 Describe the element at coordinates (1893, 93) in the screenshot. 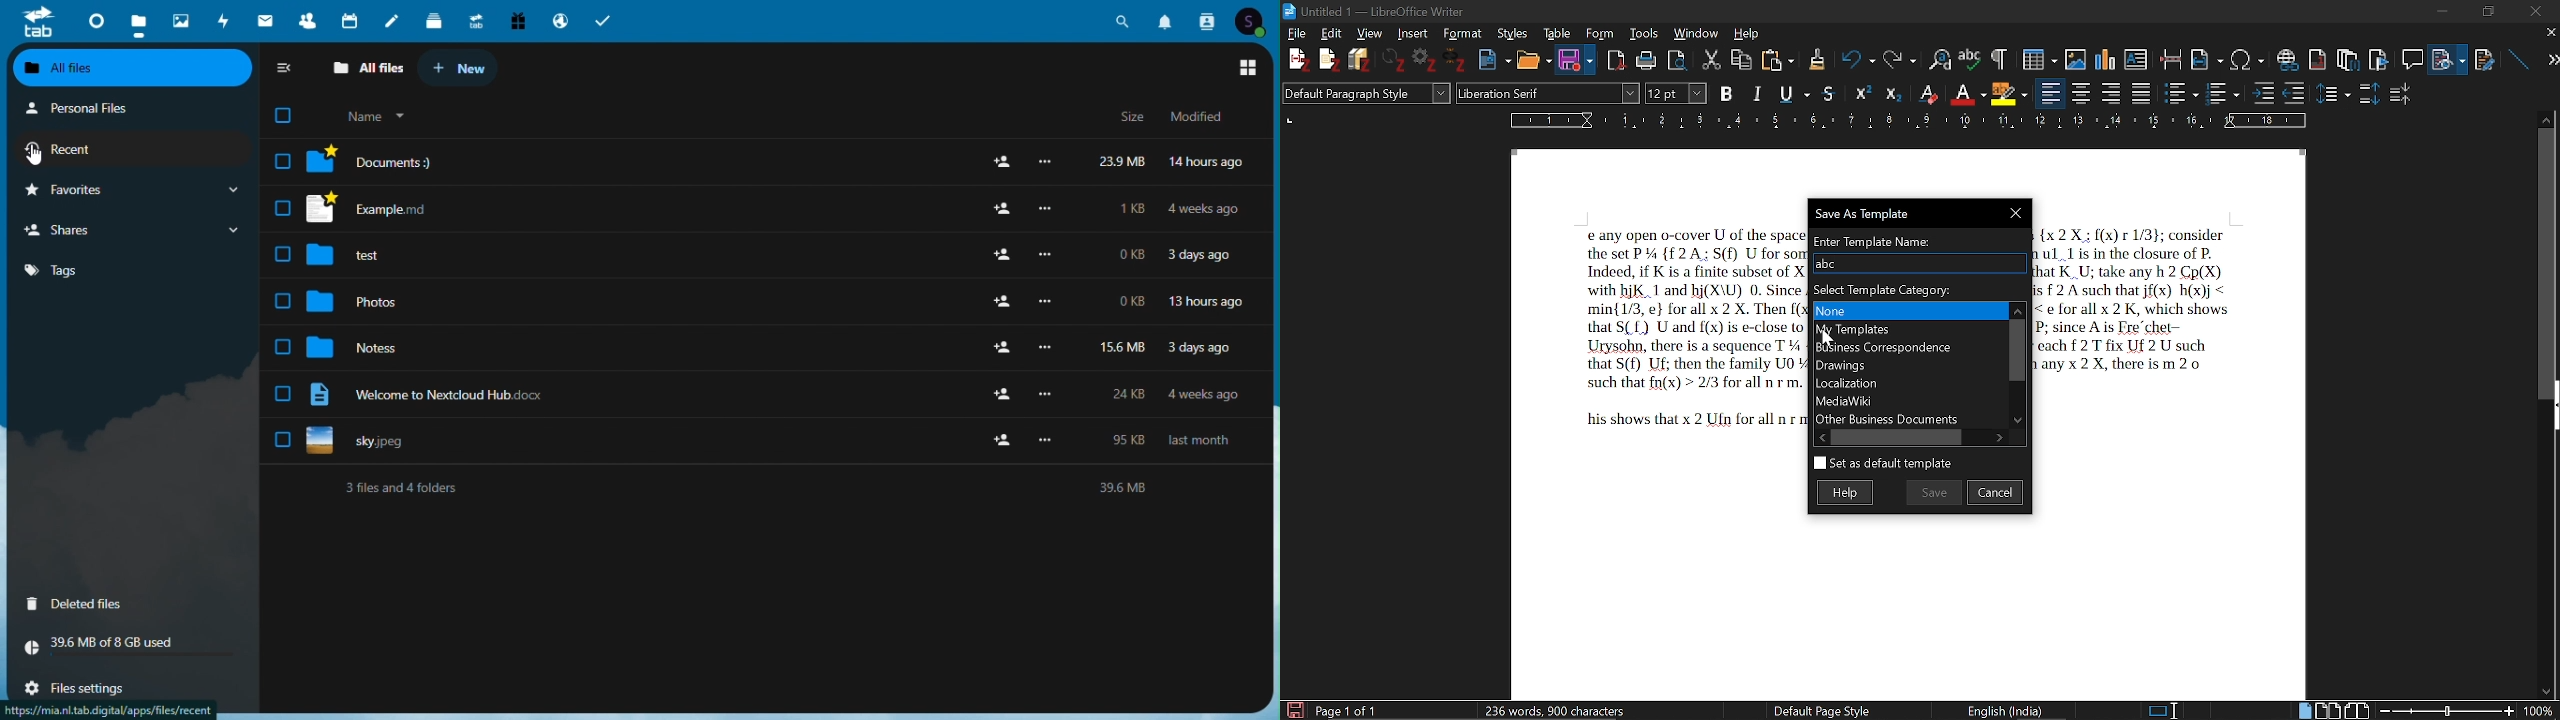

I see `` at that location.